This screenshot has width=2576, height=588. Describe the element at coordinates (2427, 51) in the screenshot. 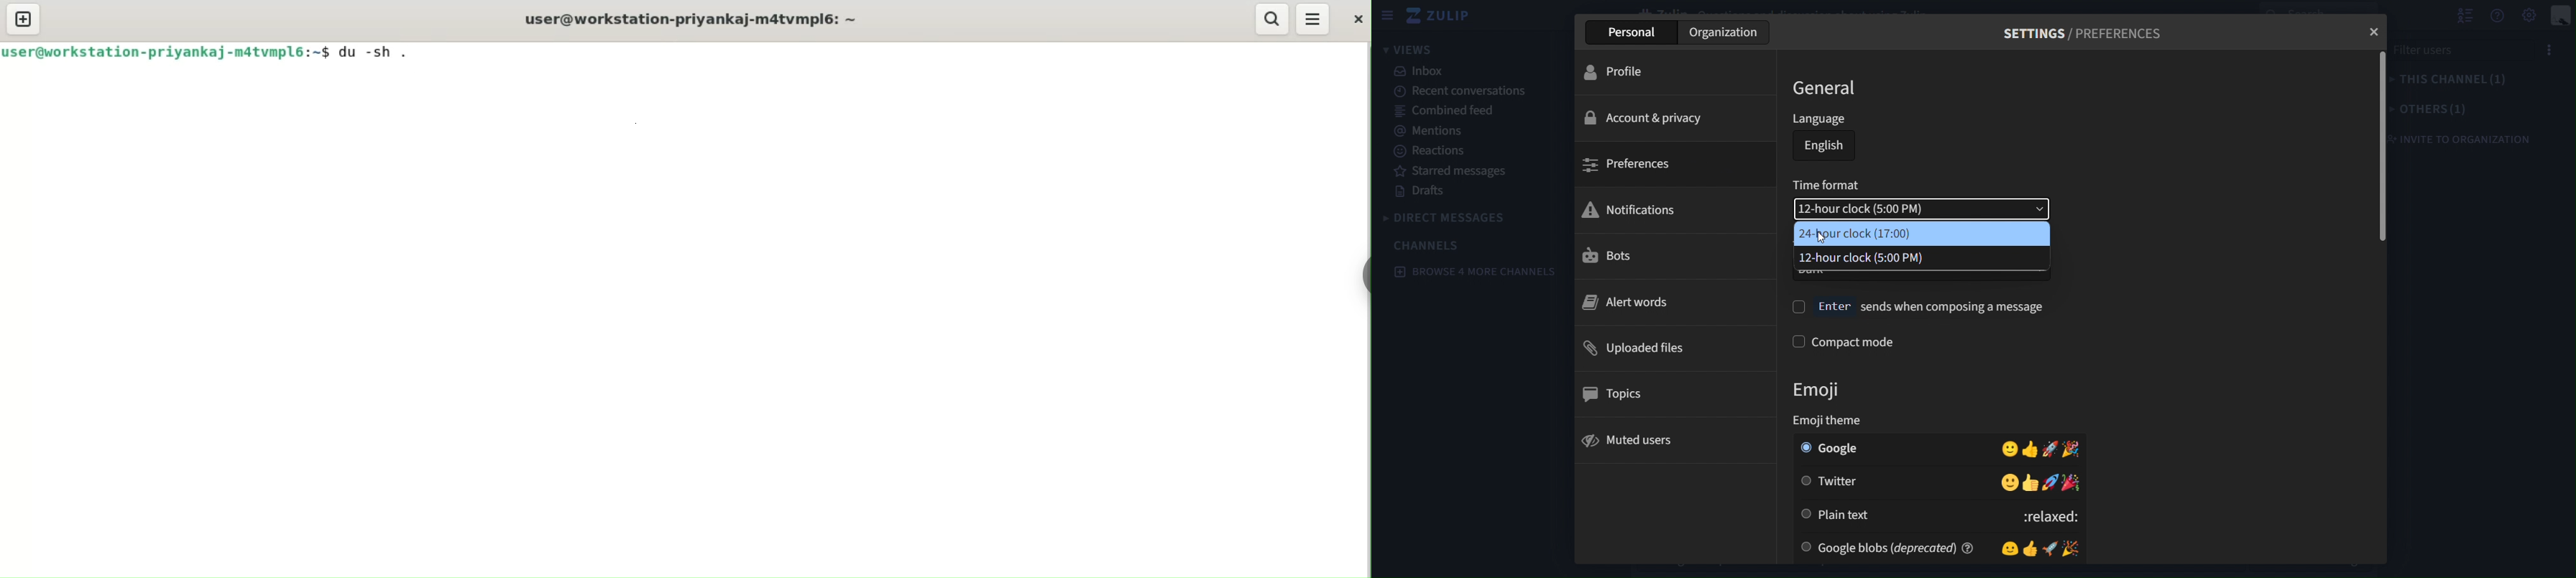

I see `filter users` at that location.